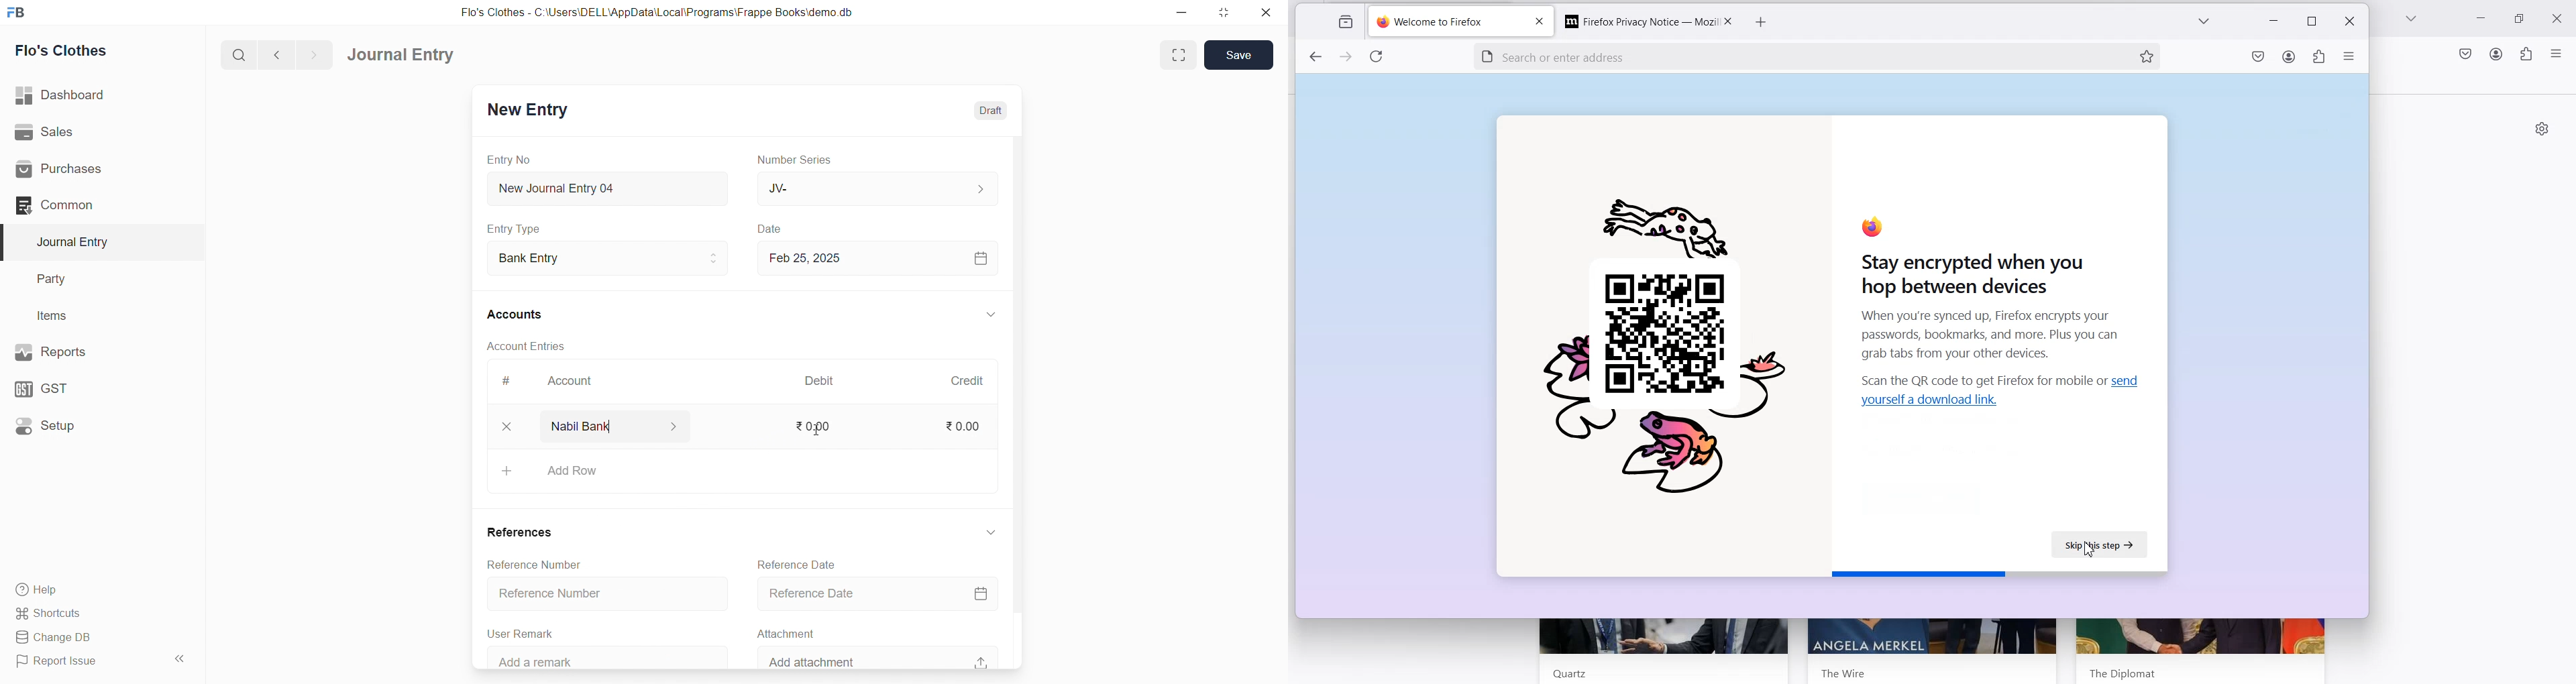  I want to click on Add a remark, so click(595, 658).